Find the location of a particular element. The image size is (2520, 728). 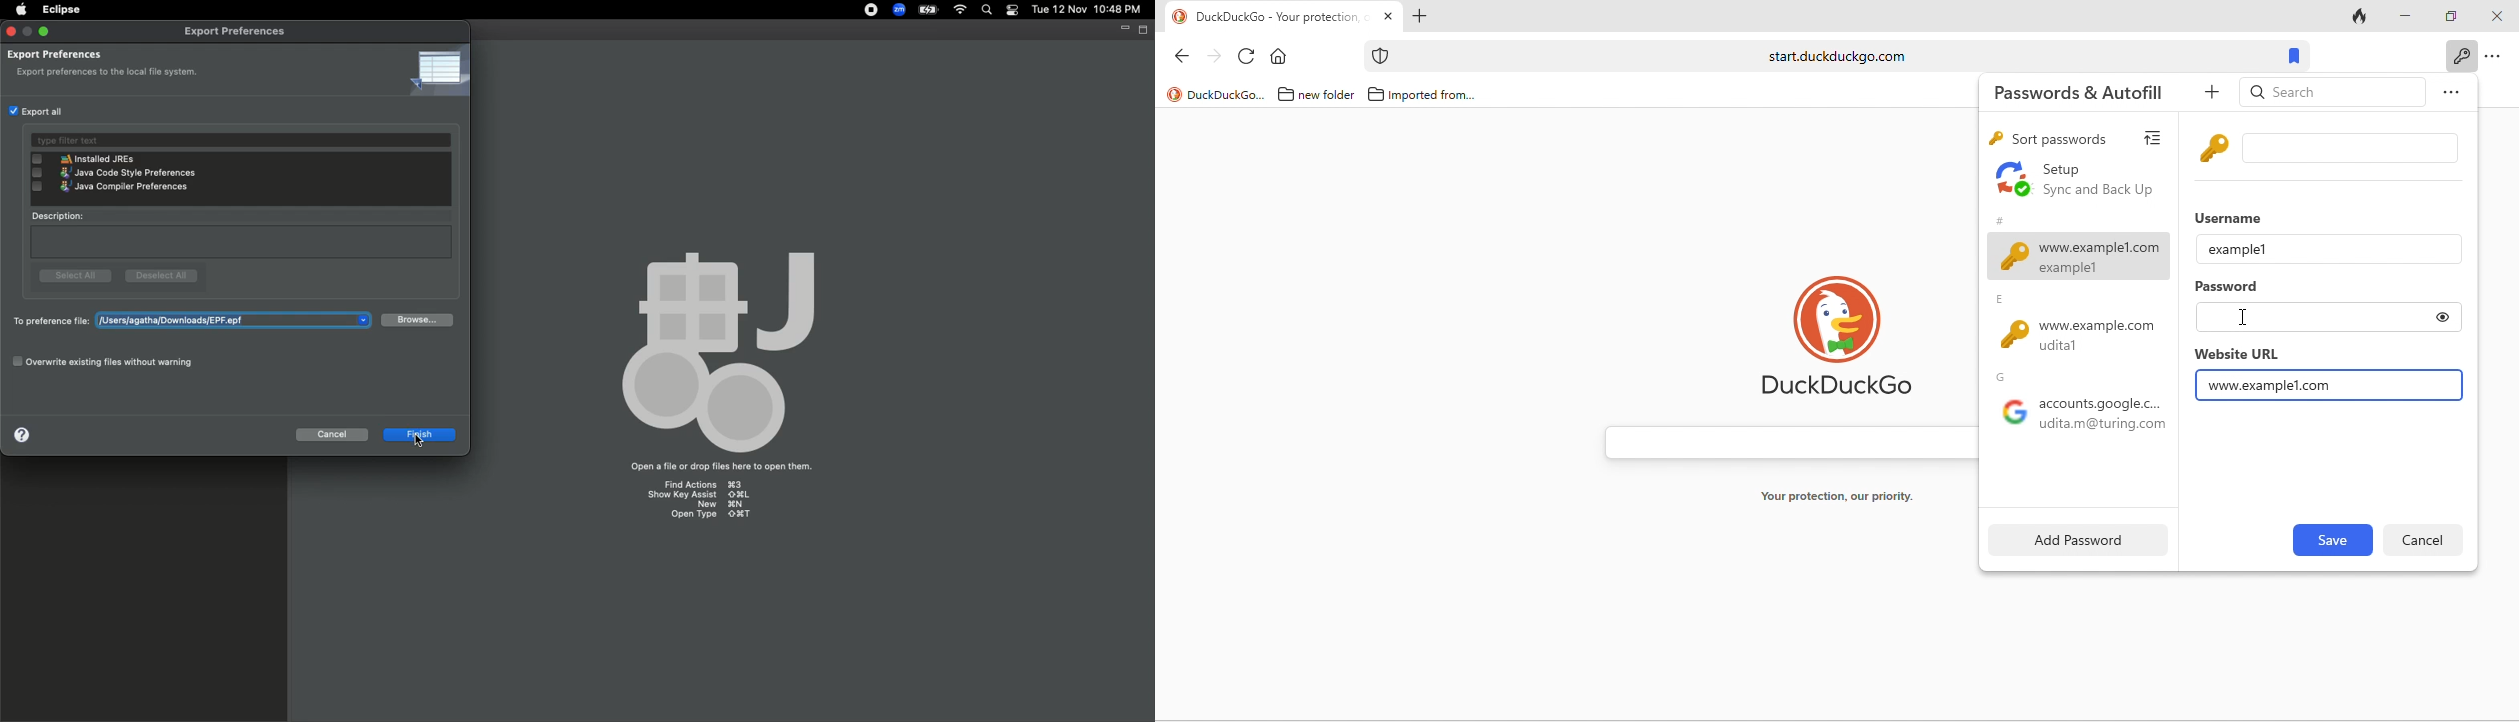

www.example1.com is located at coordinates (2079, 256).